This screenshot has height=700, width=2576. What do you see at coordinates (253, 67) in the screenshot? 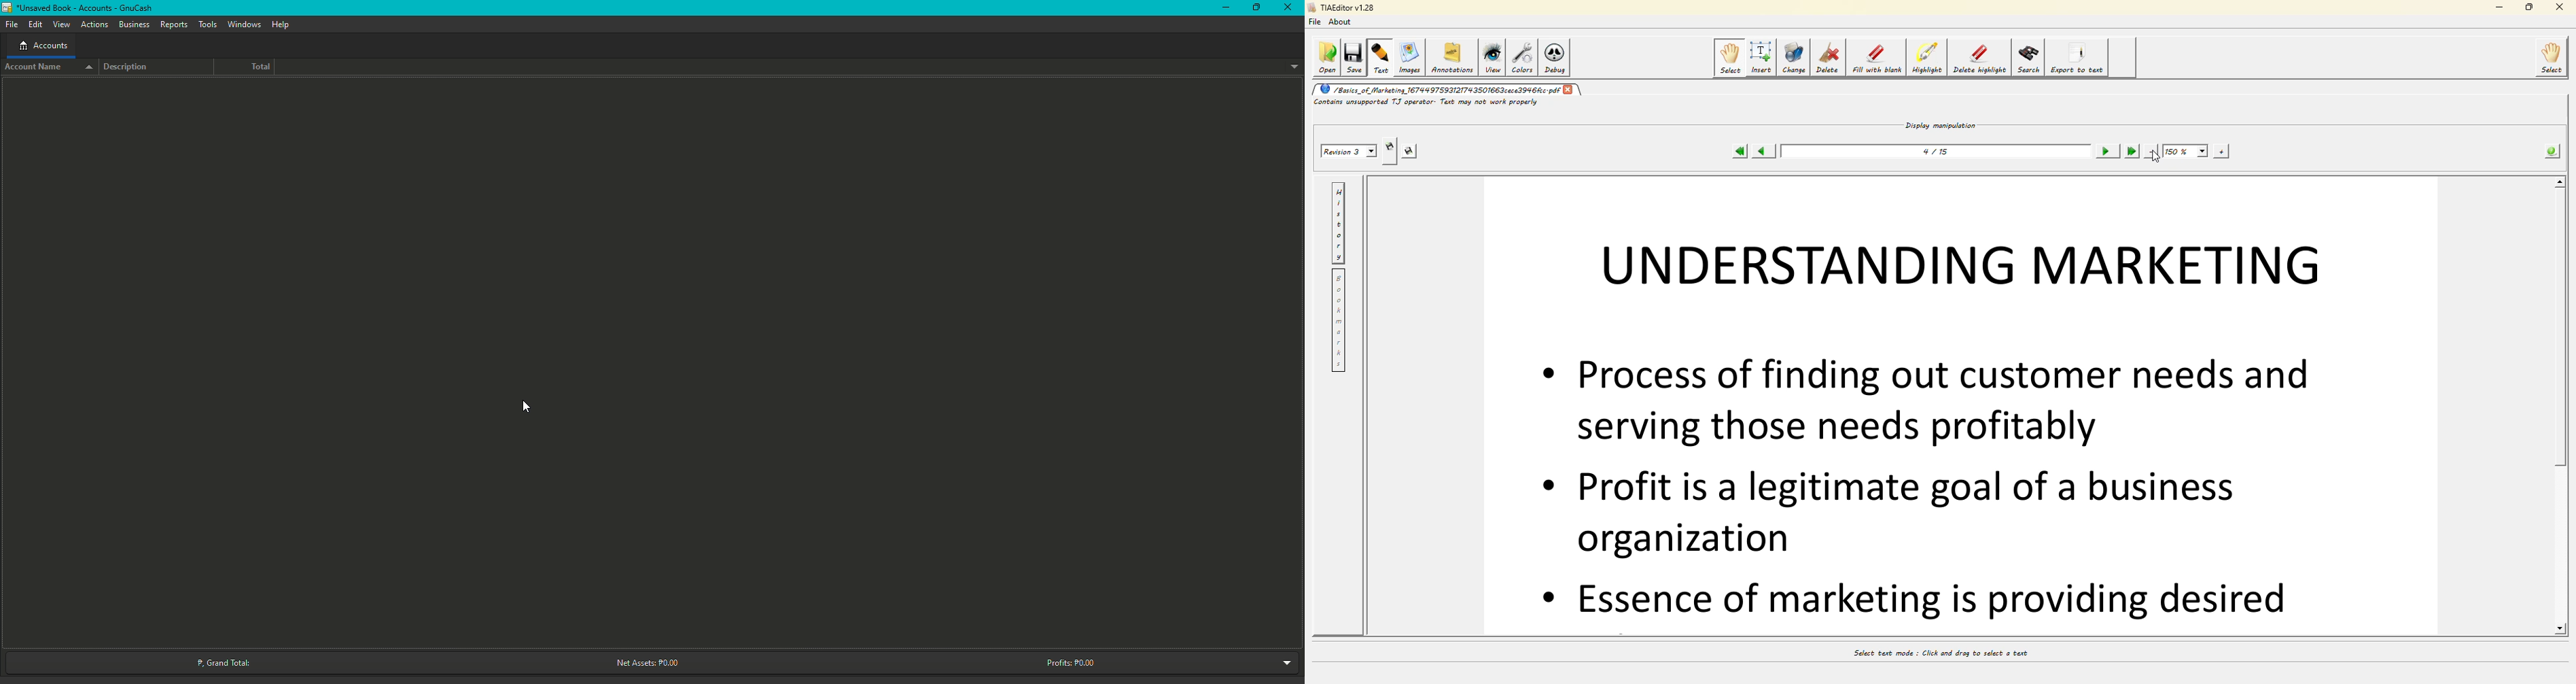
I see `Total` at bounding box center [253, 67].